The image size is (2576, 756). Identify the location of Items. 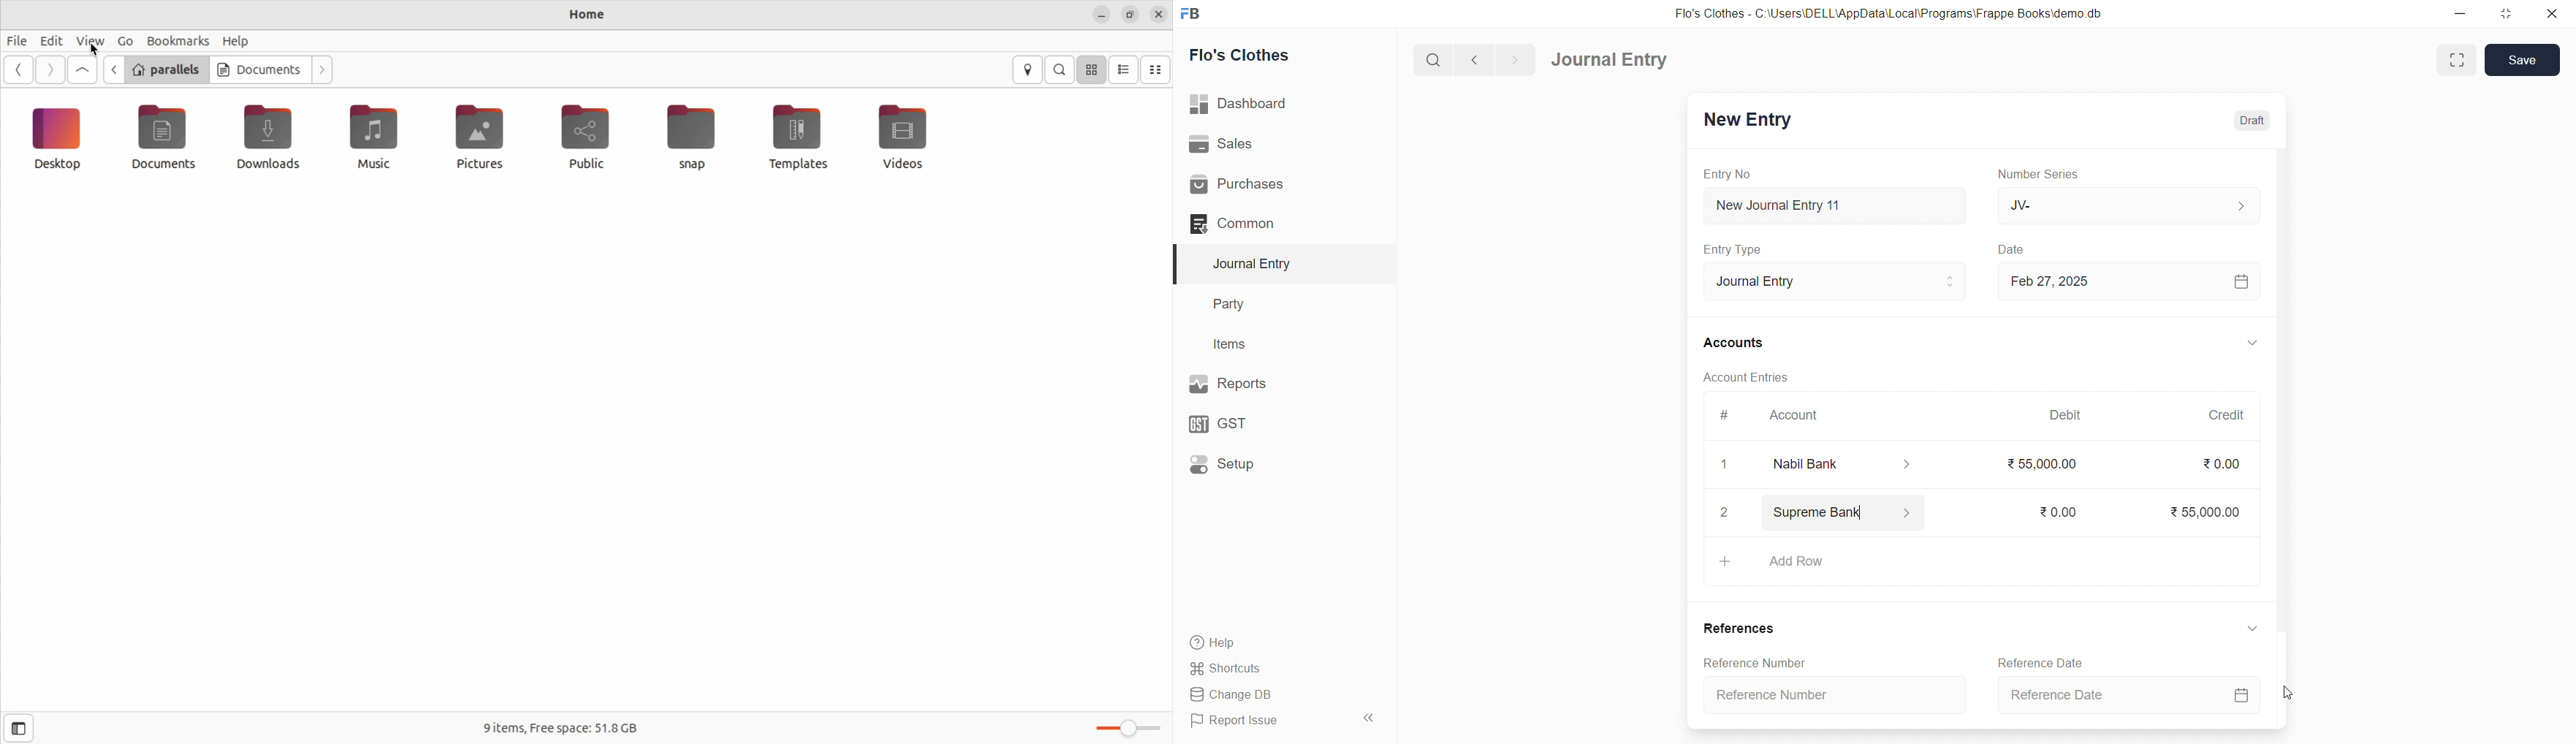
(1235, 343).